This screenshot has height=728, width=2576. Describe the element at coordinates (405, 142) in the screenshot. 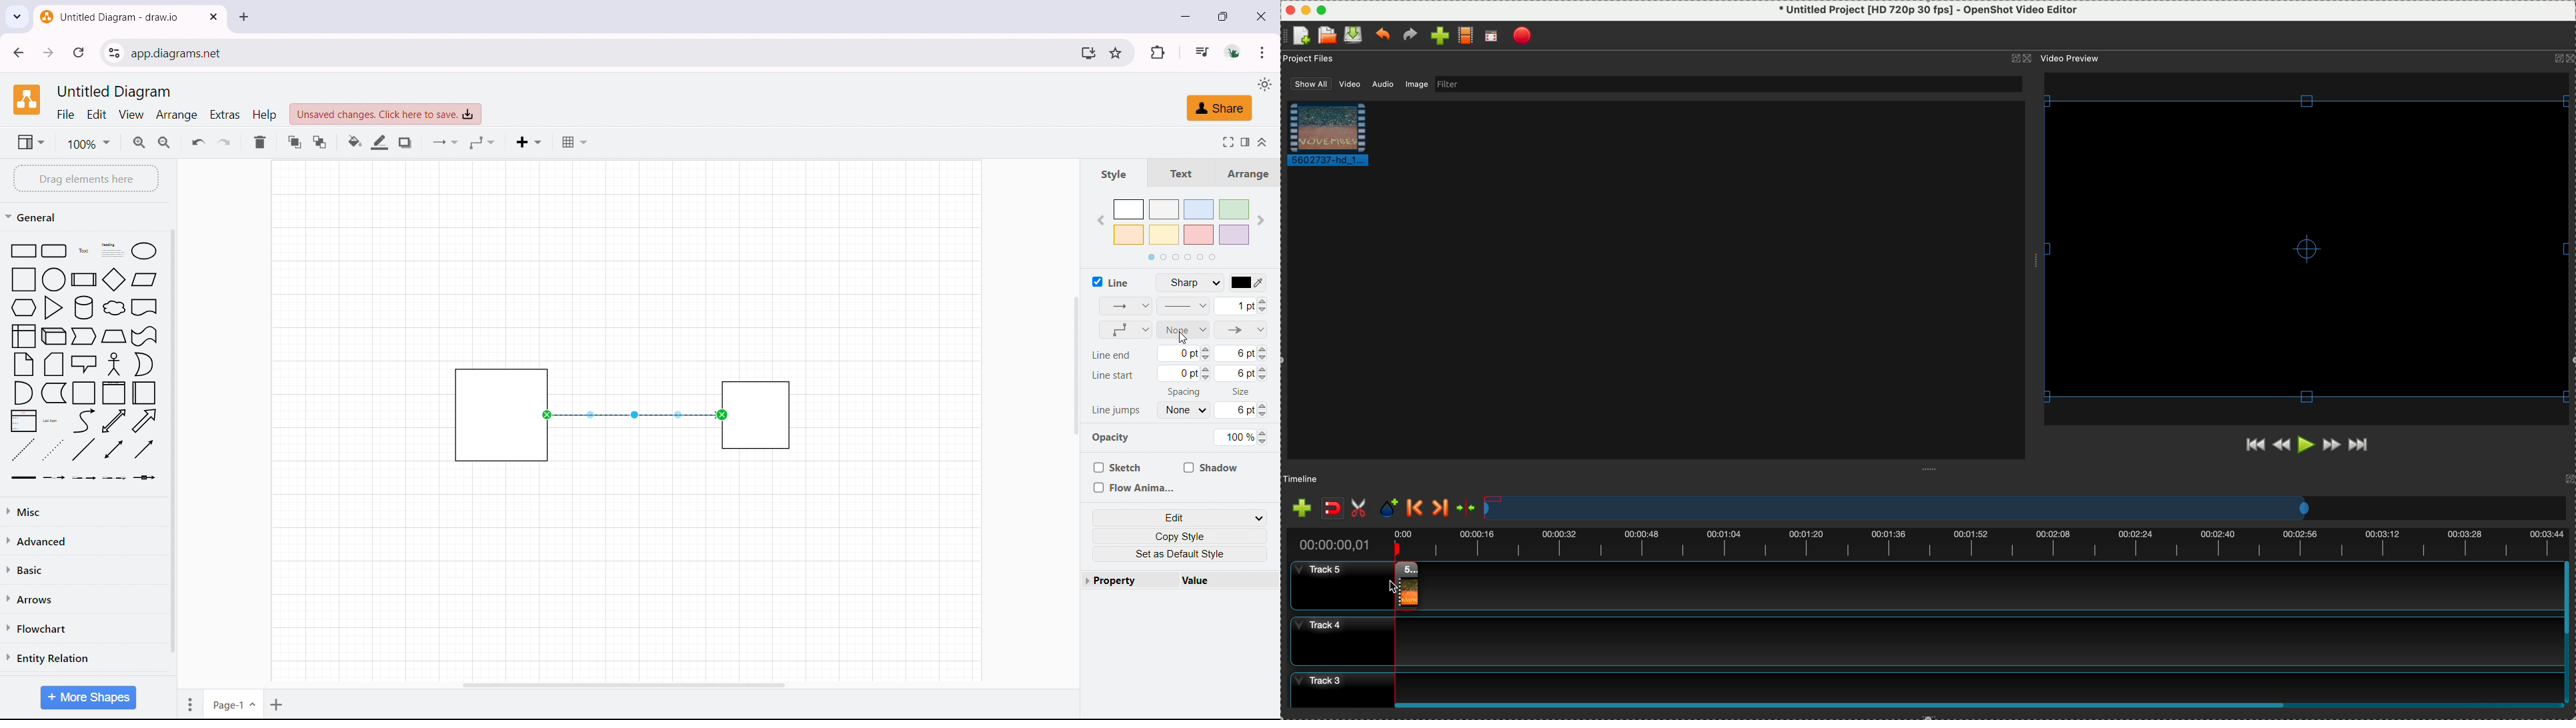

I see `shadow` at that location.